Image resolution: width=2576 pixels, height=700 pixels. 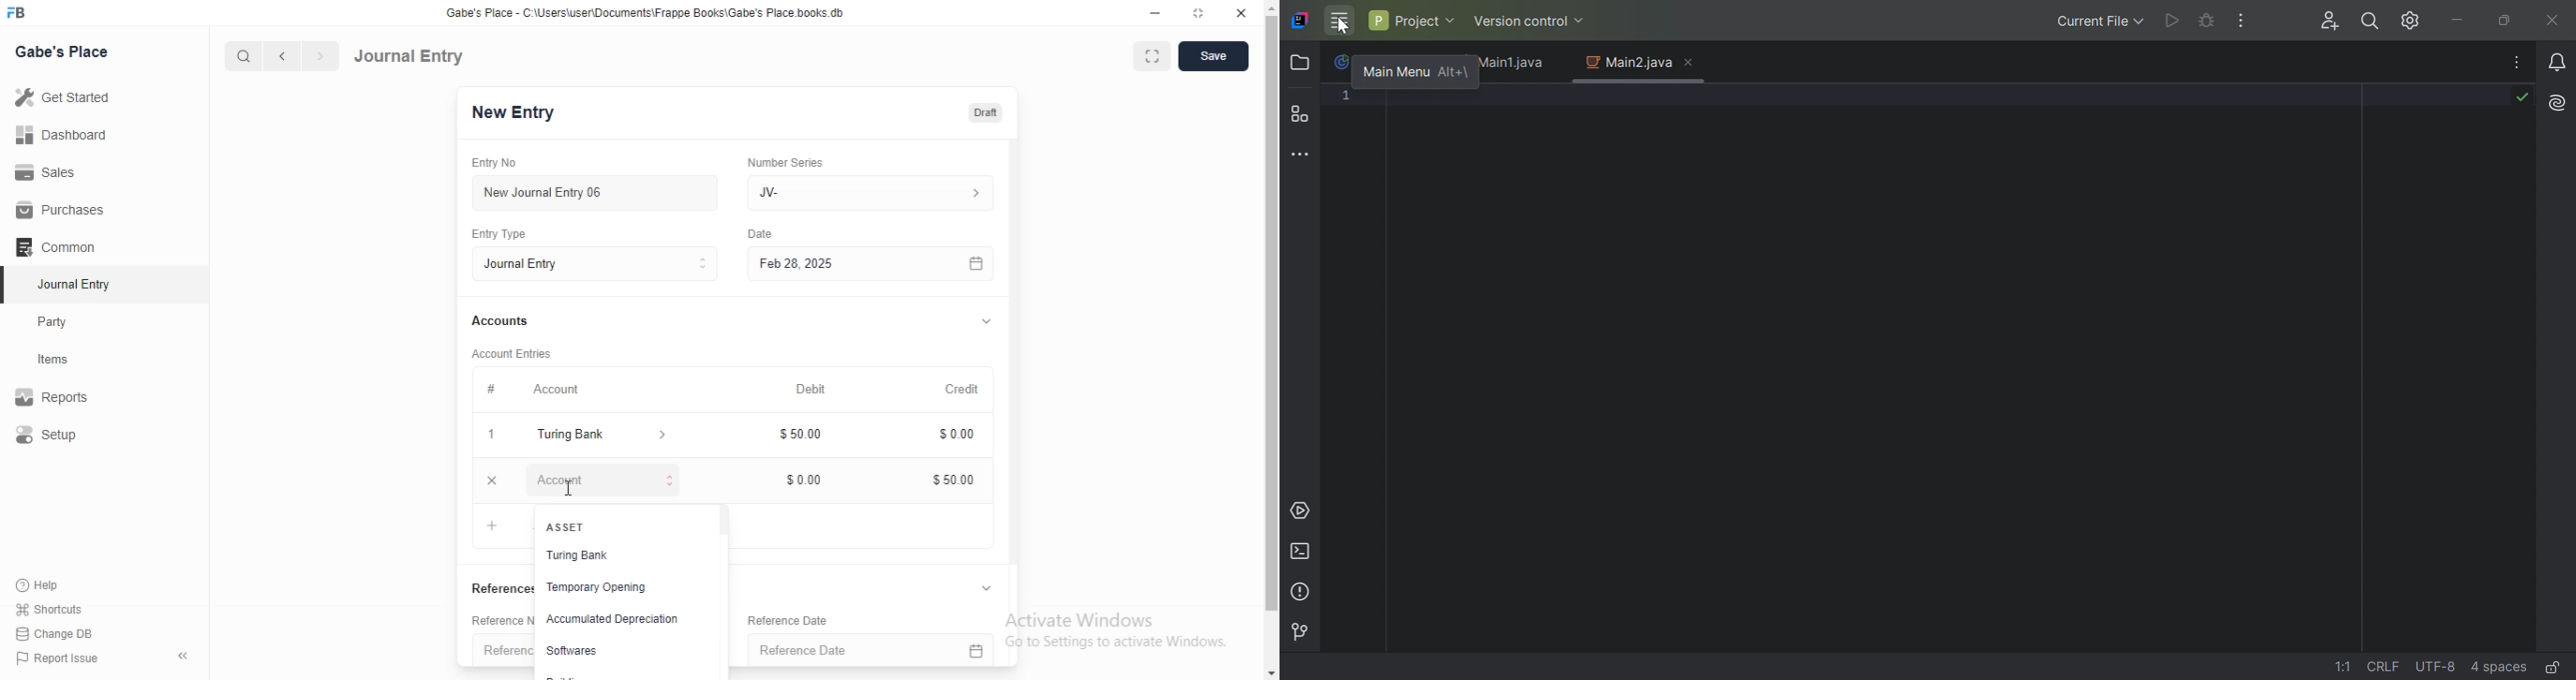 I want to click on $50.00, so click(x=816, y=432).